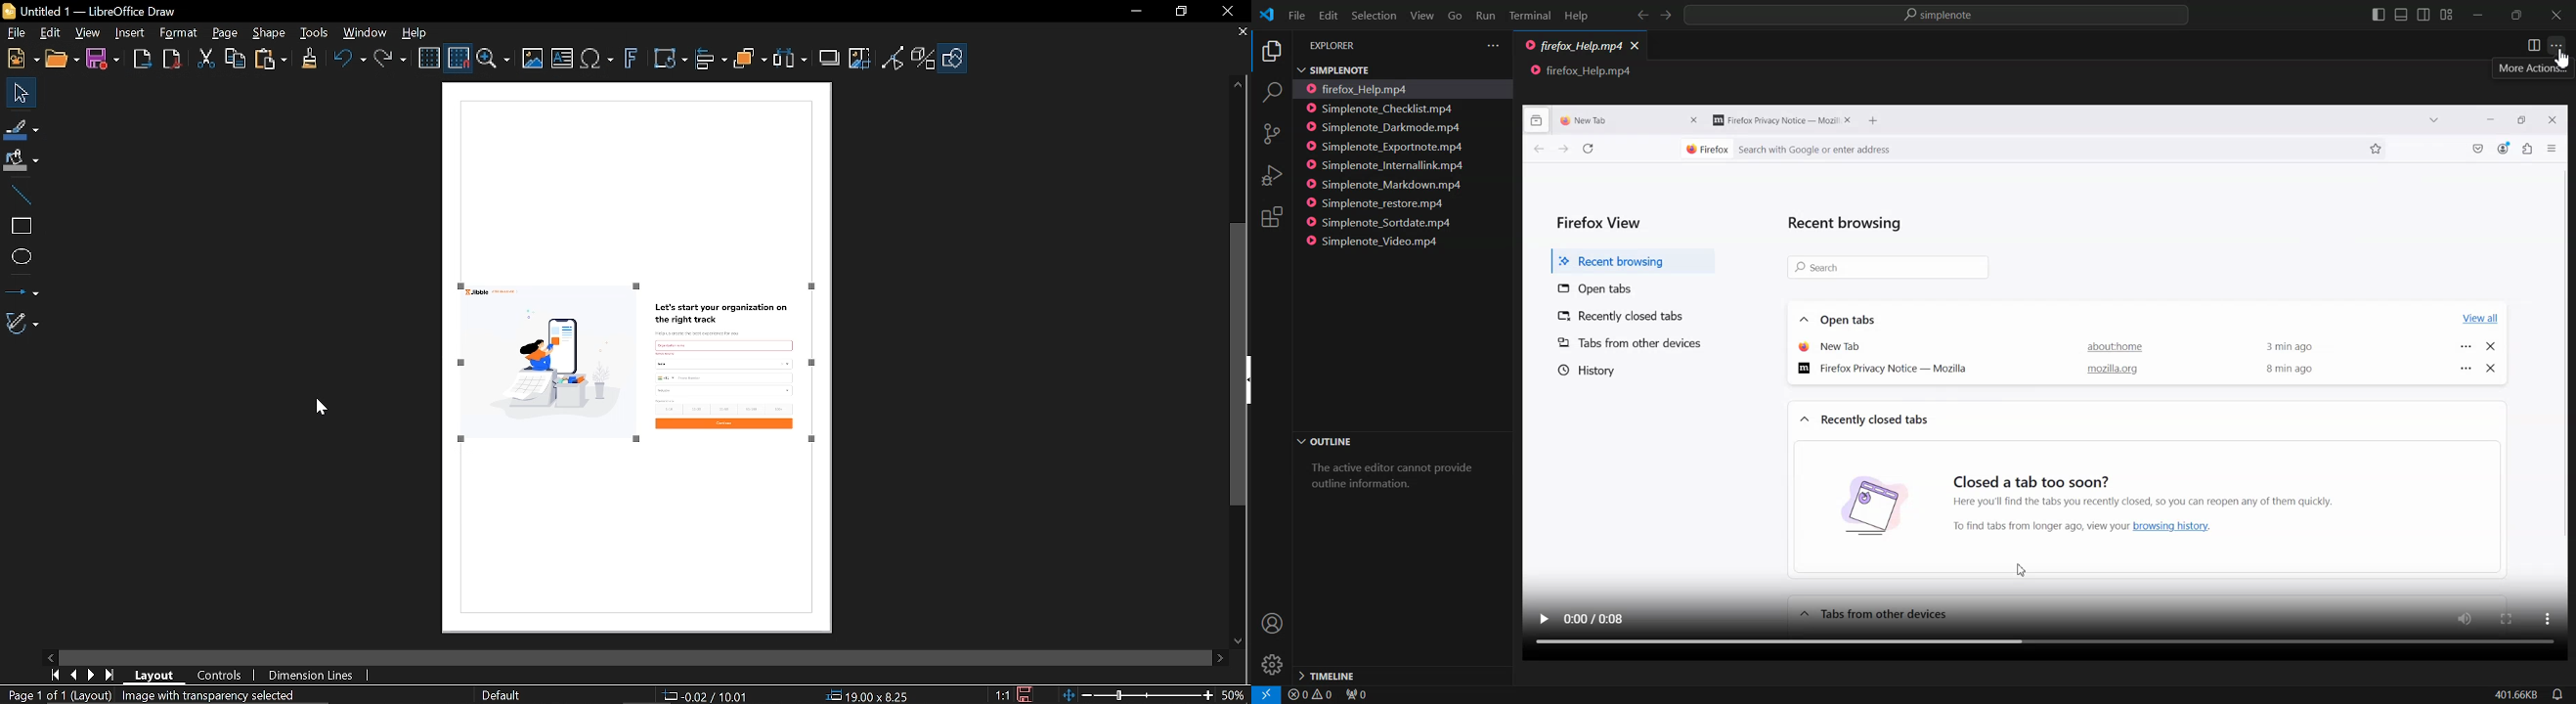  I want to click on Shadow, so click(830, 58).